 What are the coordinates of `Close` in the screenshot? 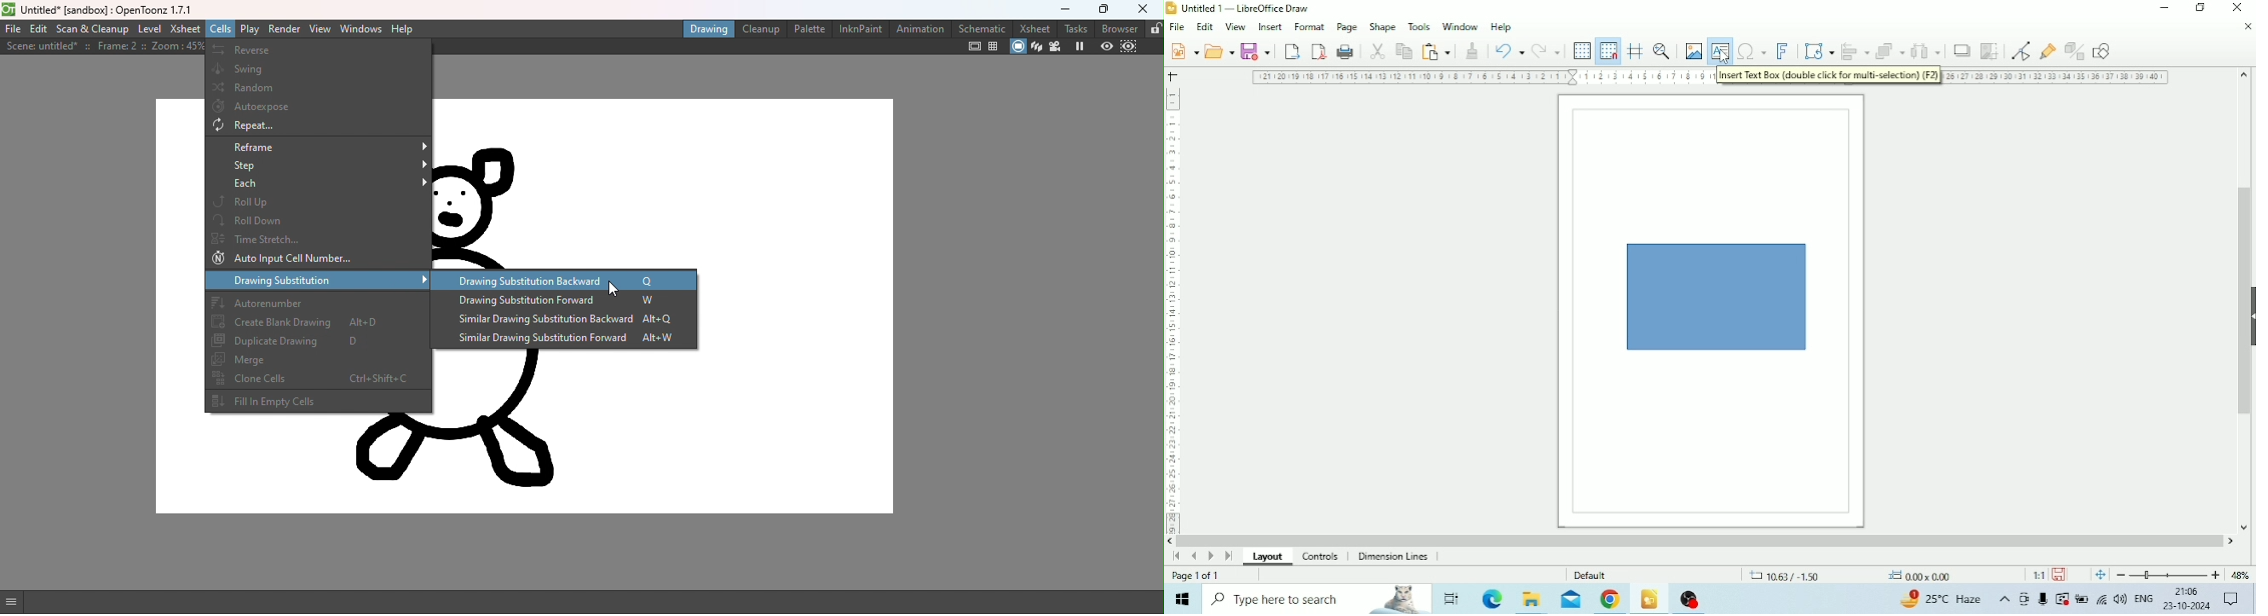 It's located at (1145, 10).